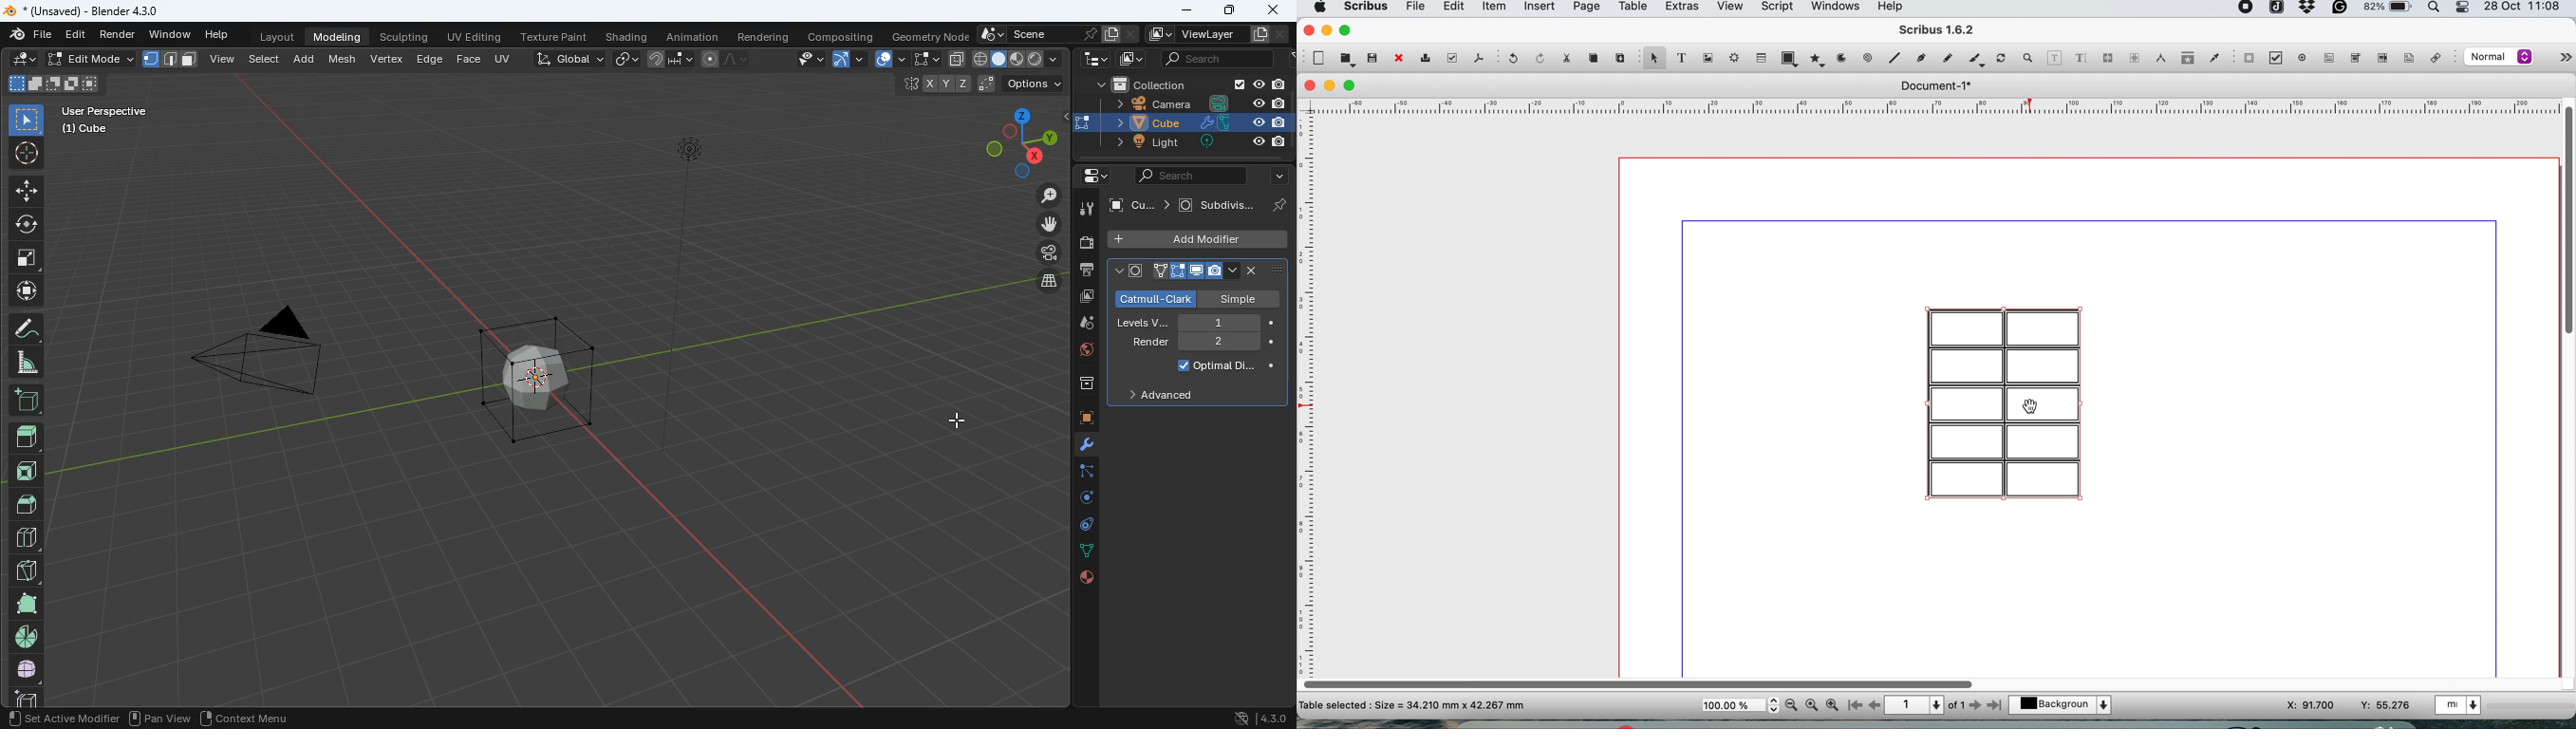 The height and width of the screenshot is (756, 2576). What do you see at coordinates (1317, 58) in the screenshot?
I see `new` at bounding box center [1317, 58].